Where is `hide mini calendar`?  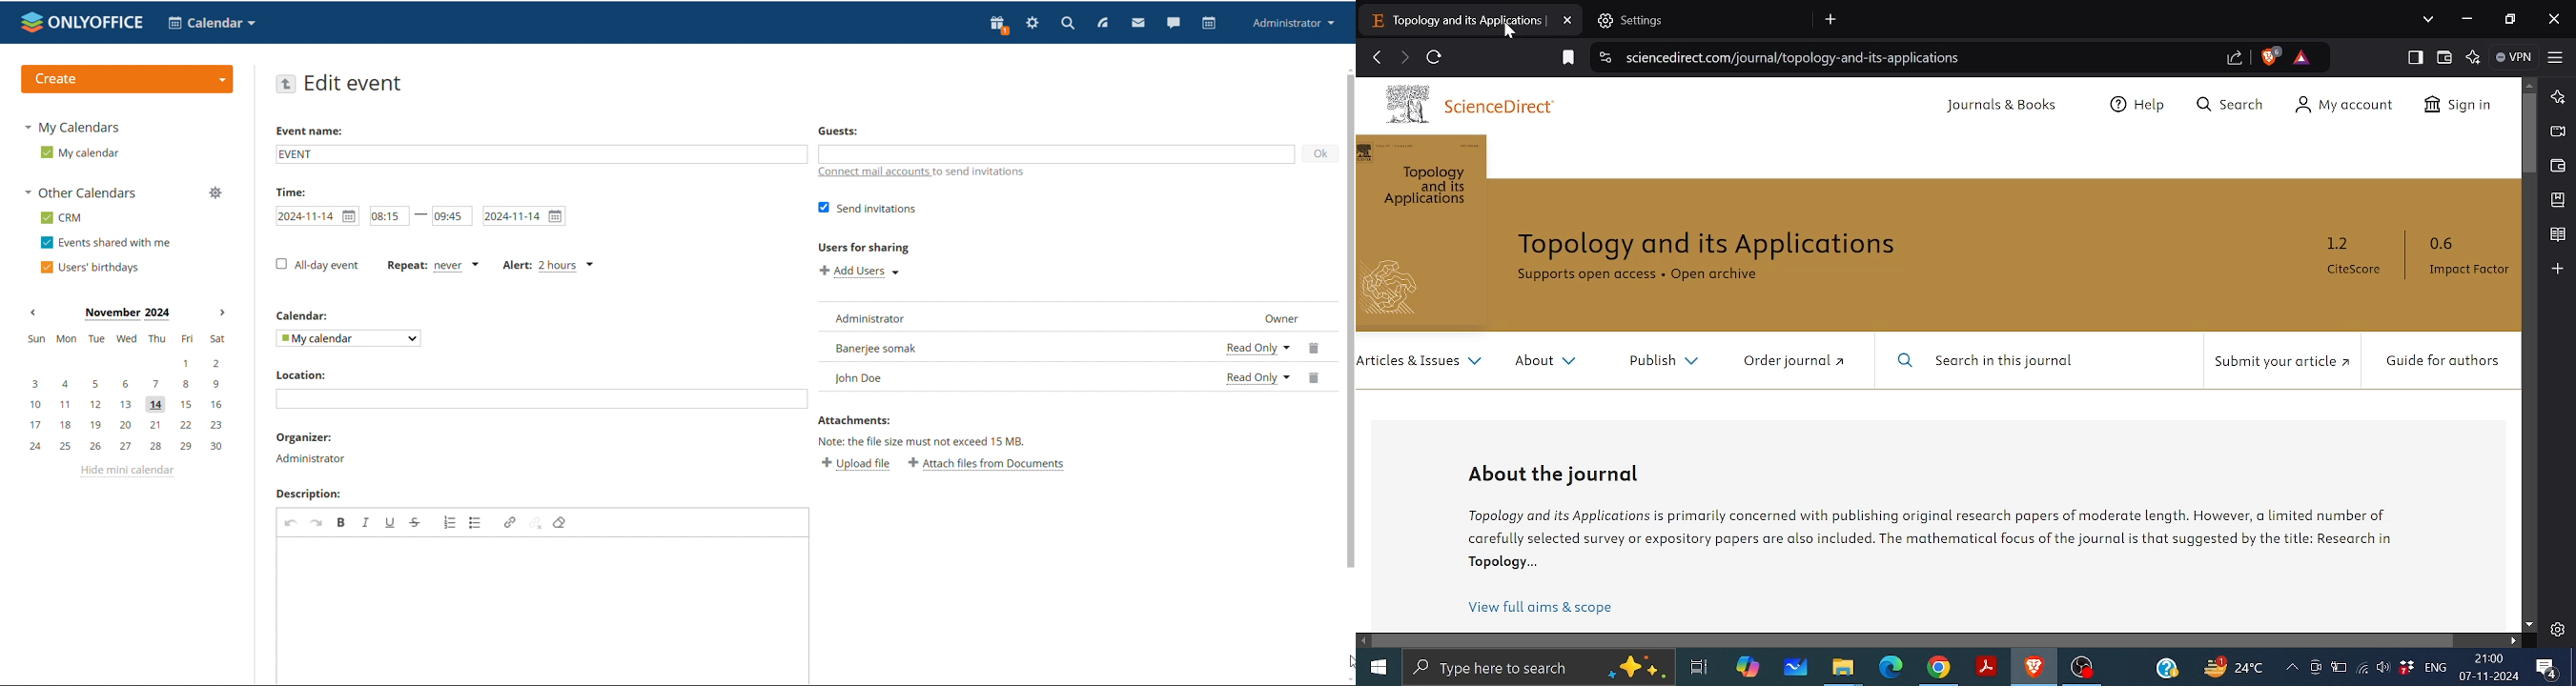 hide mini calendar is located at coordinates (129, 474).